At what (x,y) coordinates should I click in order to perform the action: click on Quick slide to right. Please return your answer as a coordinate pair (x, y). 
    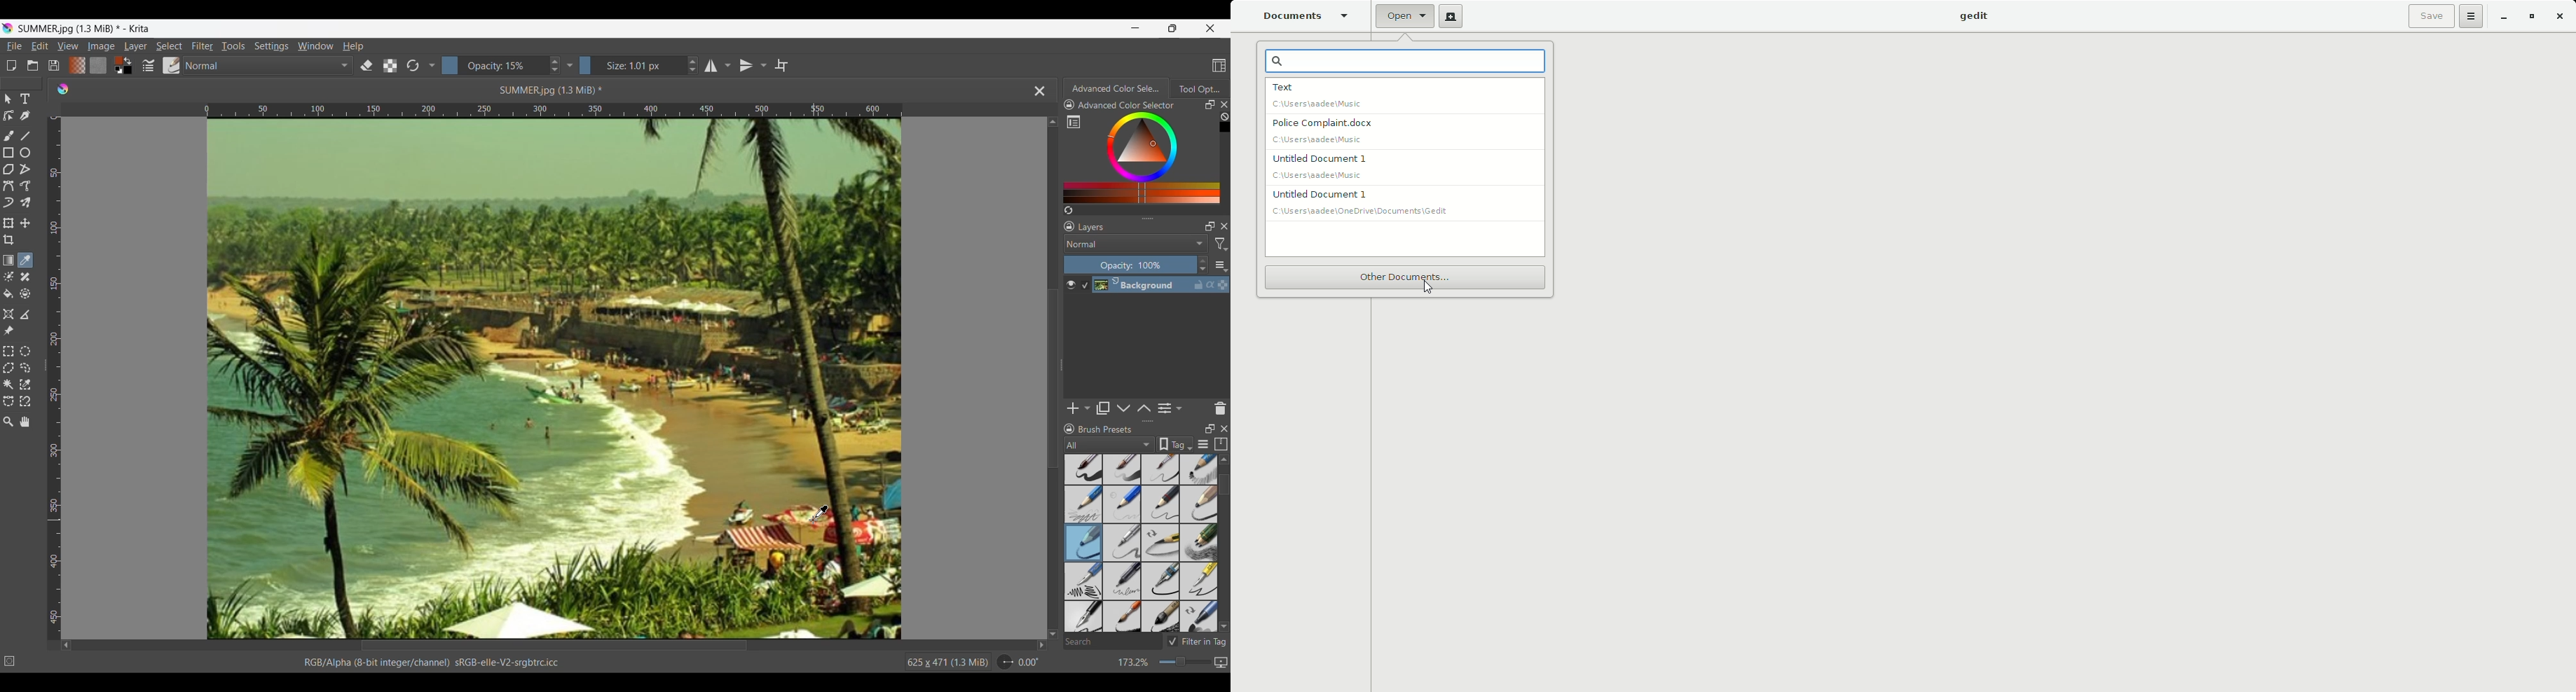
    Looking at the image, I should click on (1042, 645).